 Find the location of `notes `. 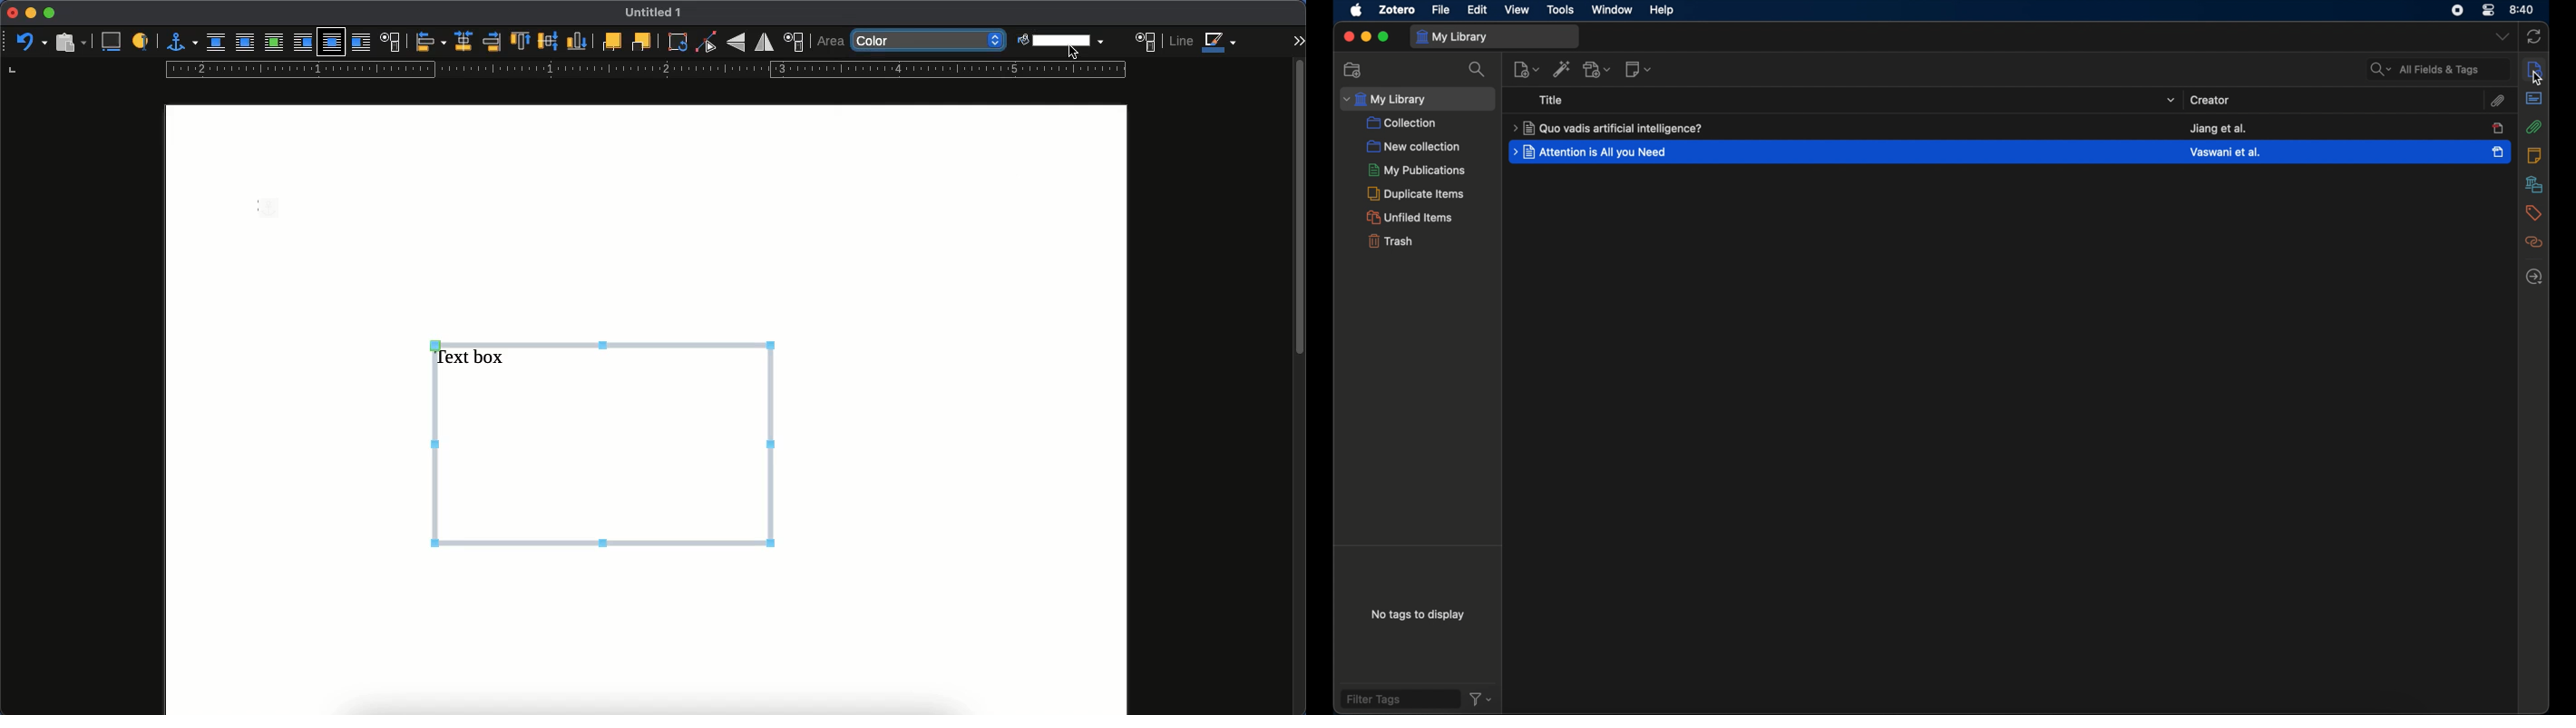

notes  is located at coordinates (2536, 156).